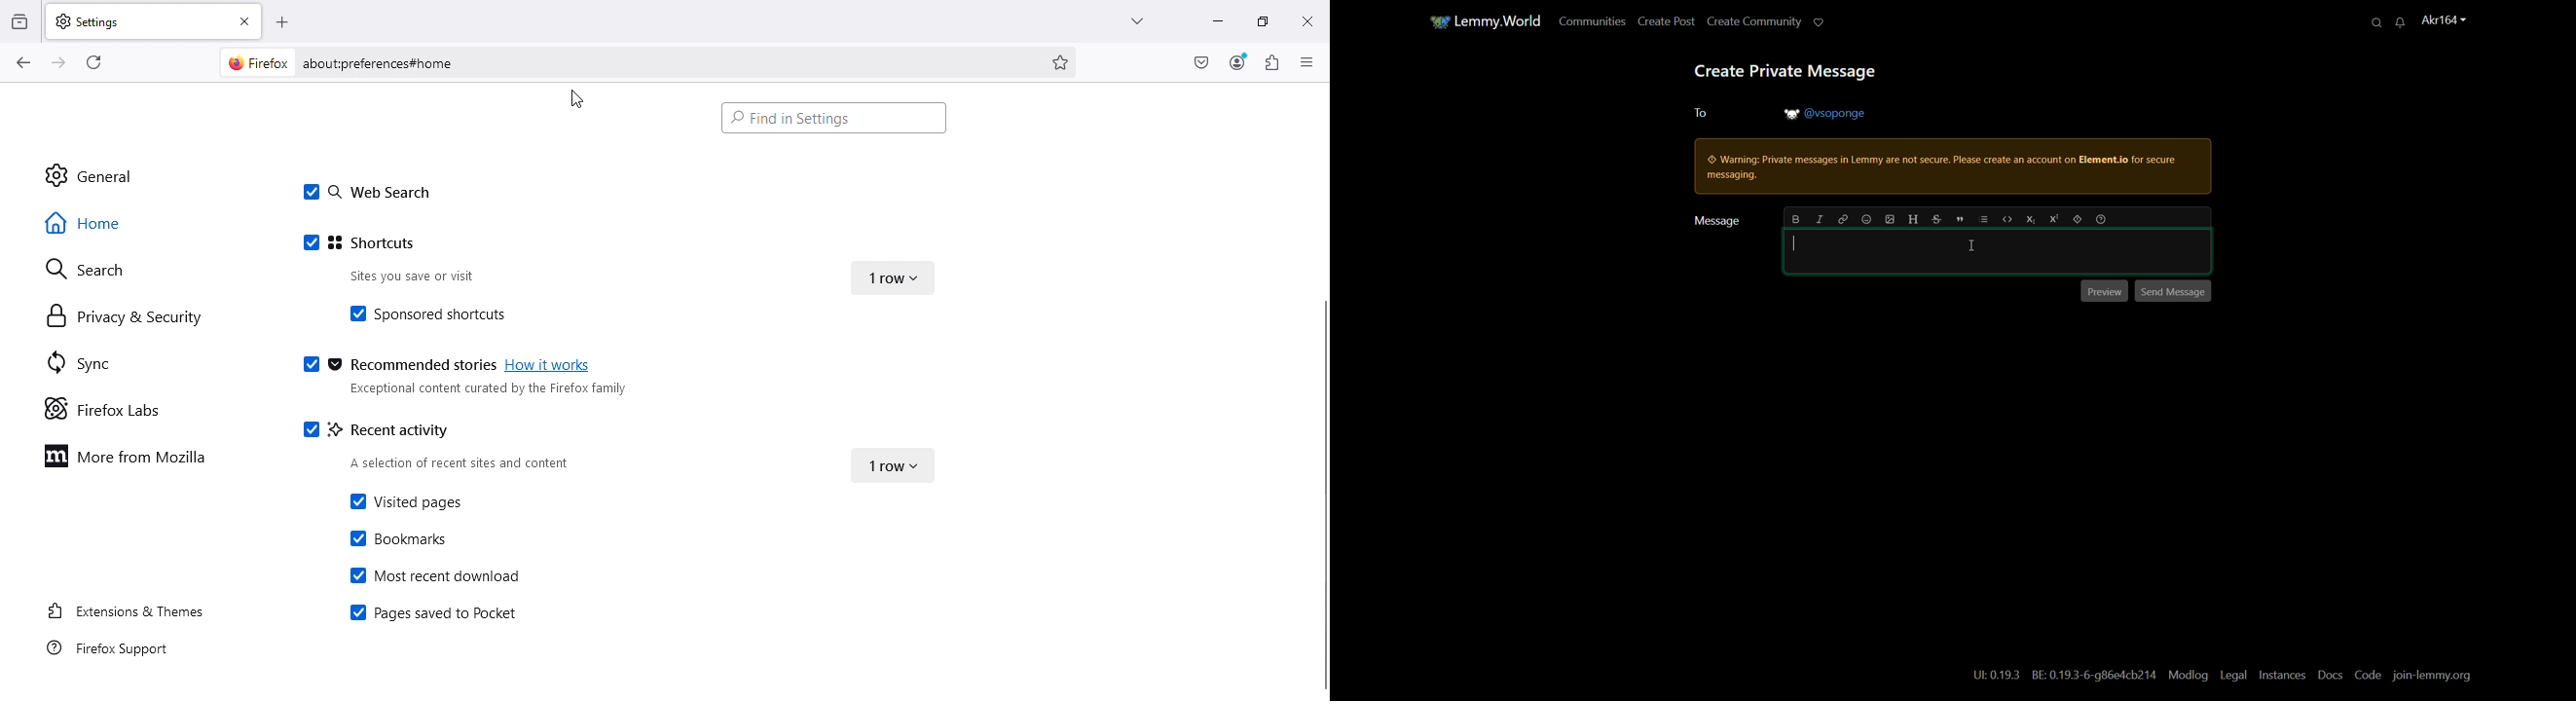 This screenshot has height=728, width=2576. What do you see at coordinates (1819, 220) in the screenshot?
I see `italic` at bounding box center [1819, 220].